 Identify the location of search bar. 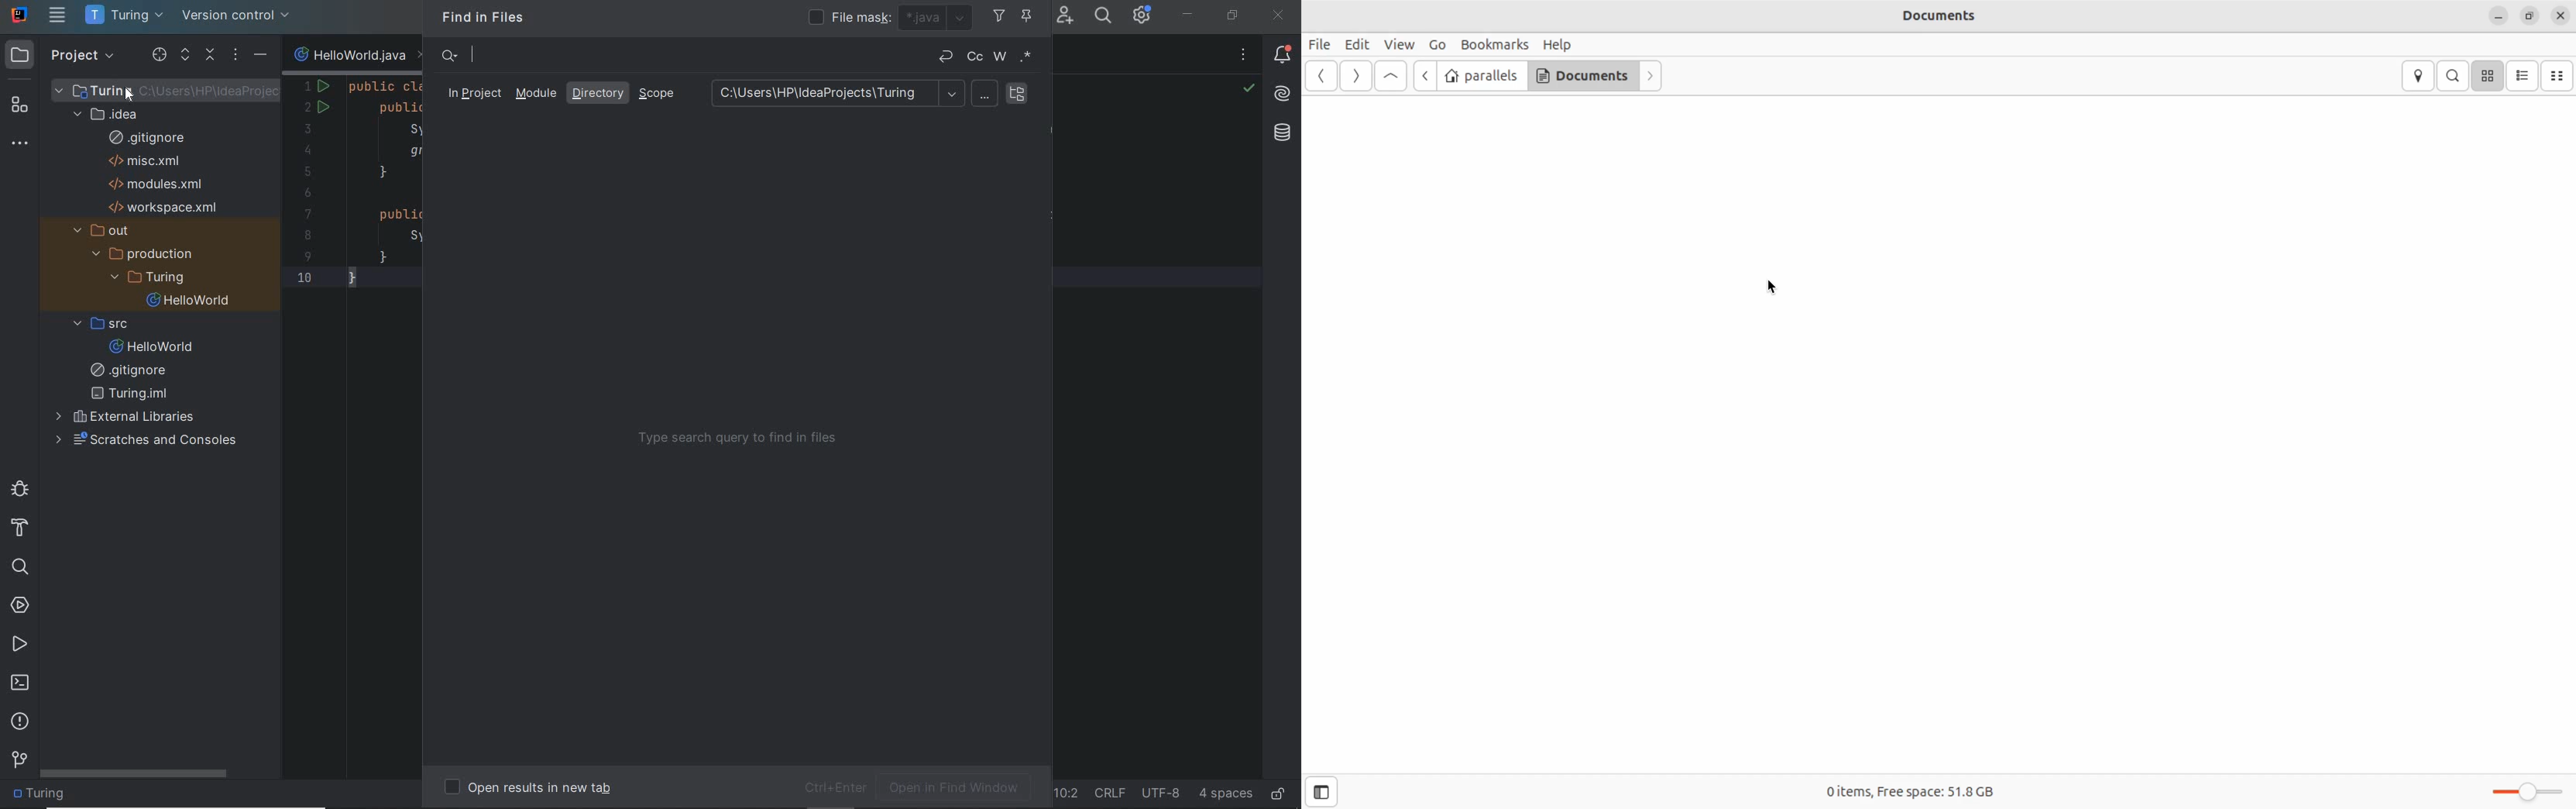
(2453, 75).